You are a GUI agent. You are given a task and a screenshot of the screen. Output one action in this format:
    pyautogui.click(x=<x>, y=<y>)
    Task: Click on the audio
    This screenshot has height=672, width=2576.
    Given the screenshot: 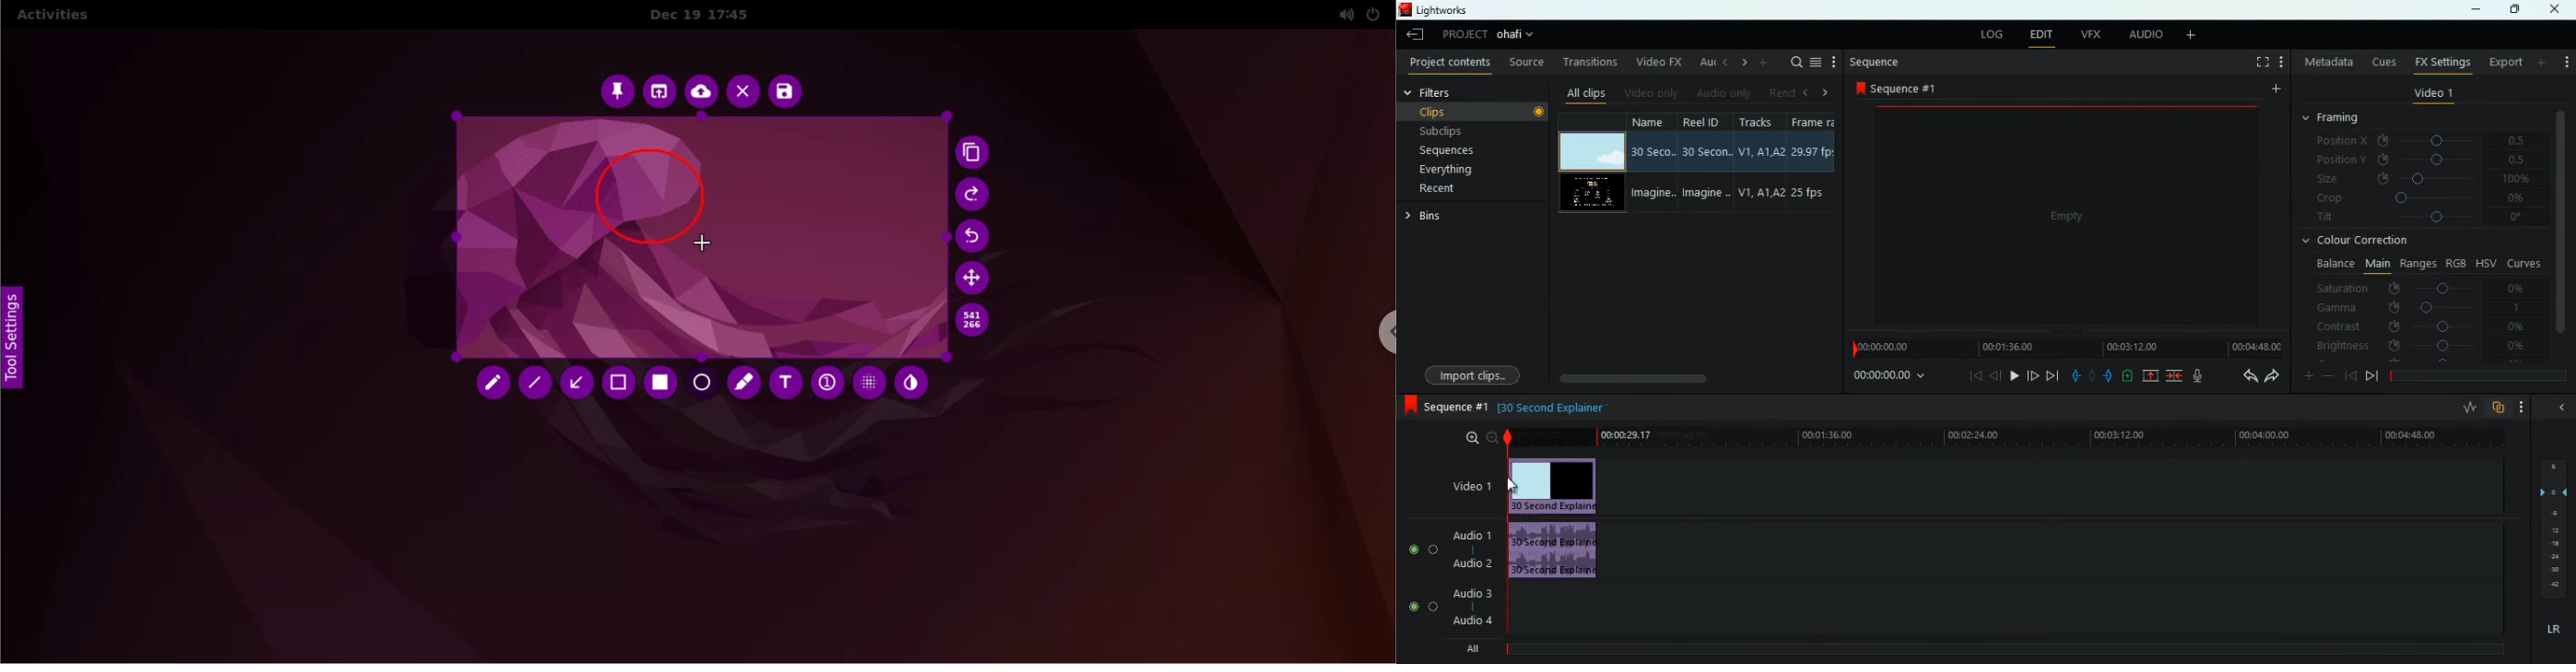 What is the action you would take?
    pyautogui.click(x=1559, y=551)
    